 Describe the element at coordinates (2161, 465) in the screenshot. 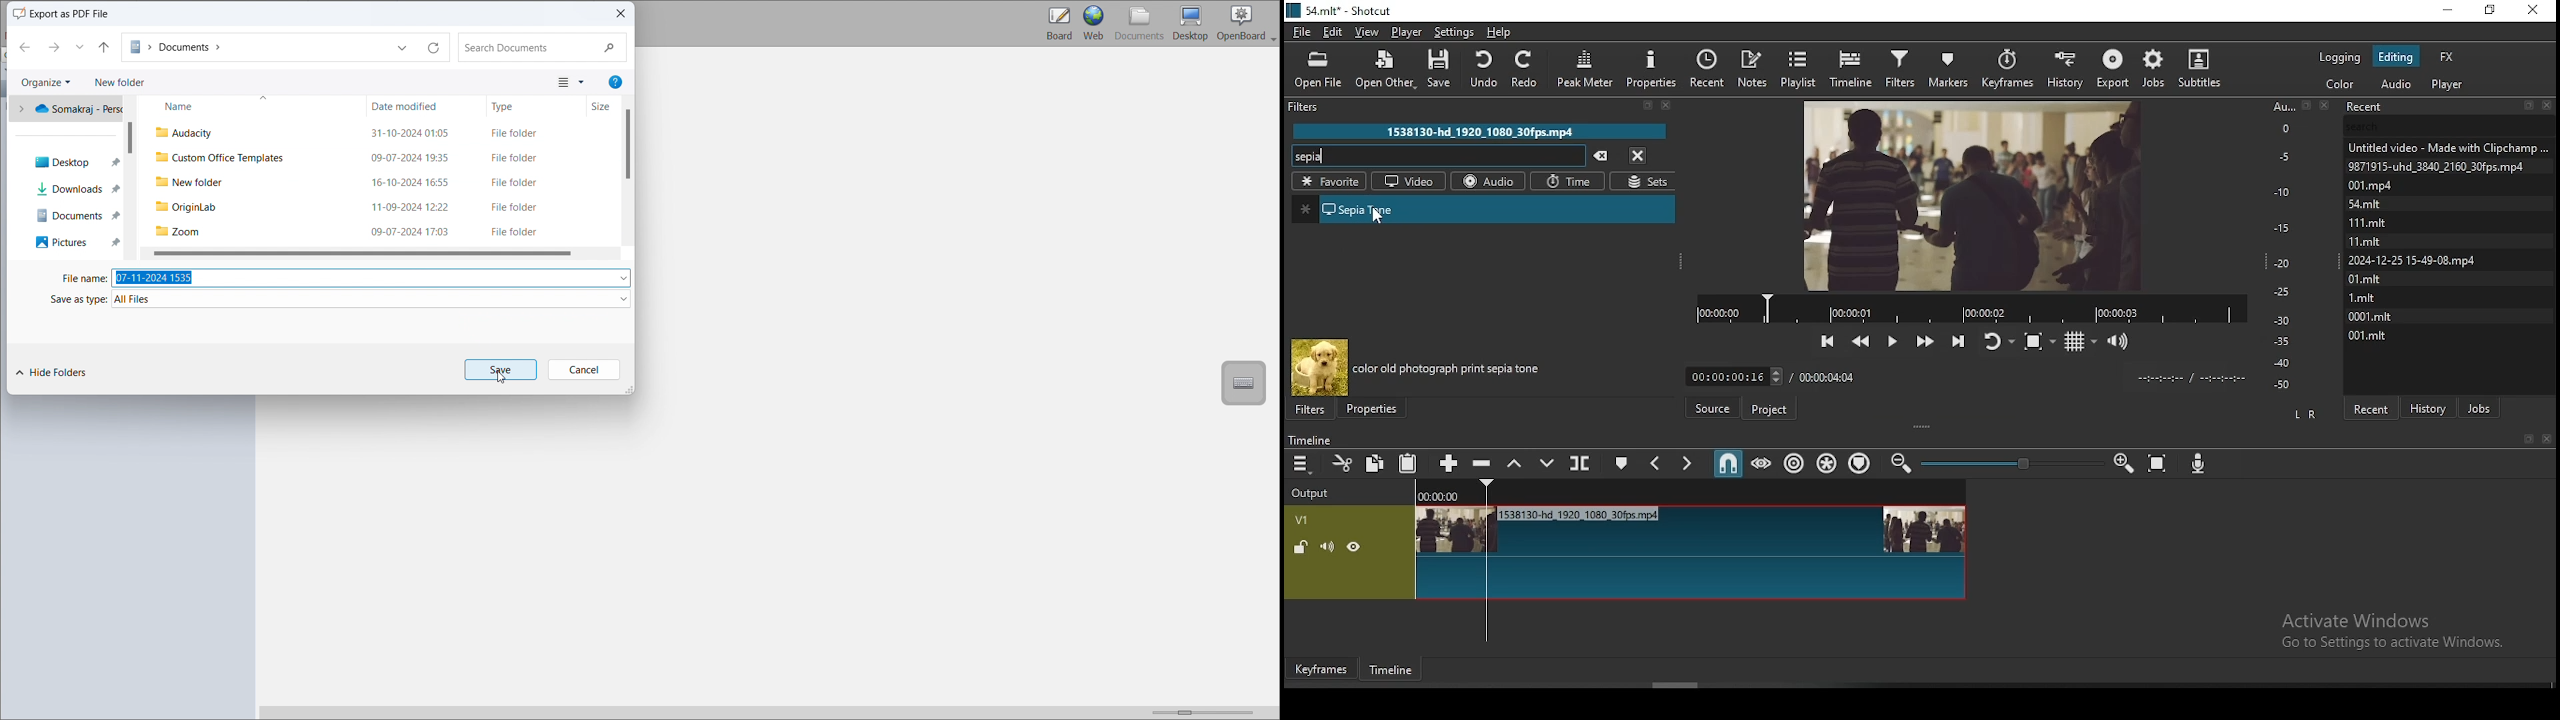

I see `zoom timeline to fit` at that location.